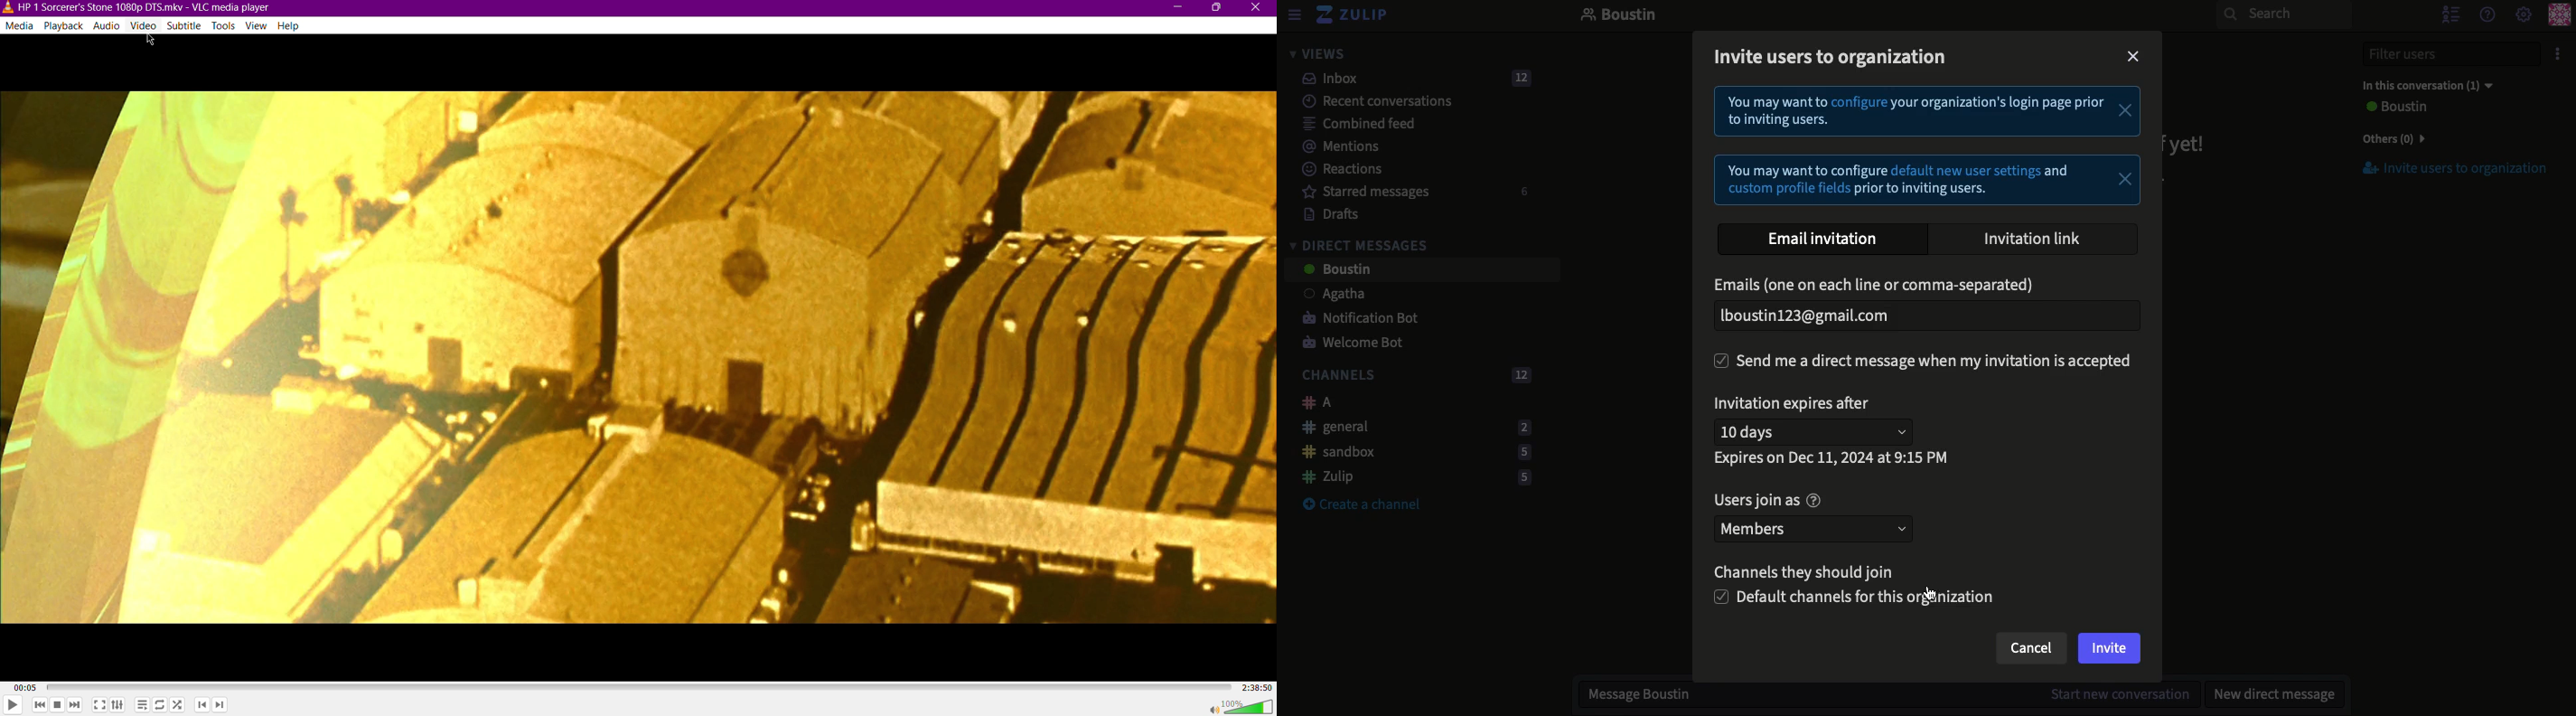 This screenshot has height=728, width=2576. Describe the element at coordinates (1817, 434) in the screenshot. I see `10 days` at that location.